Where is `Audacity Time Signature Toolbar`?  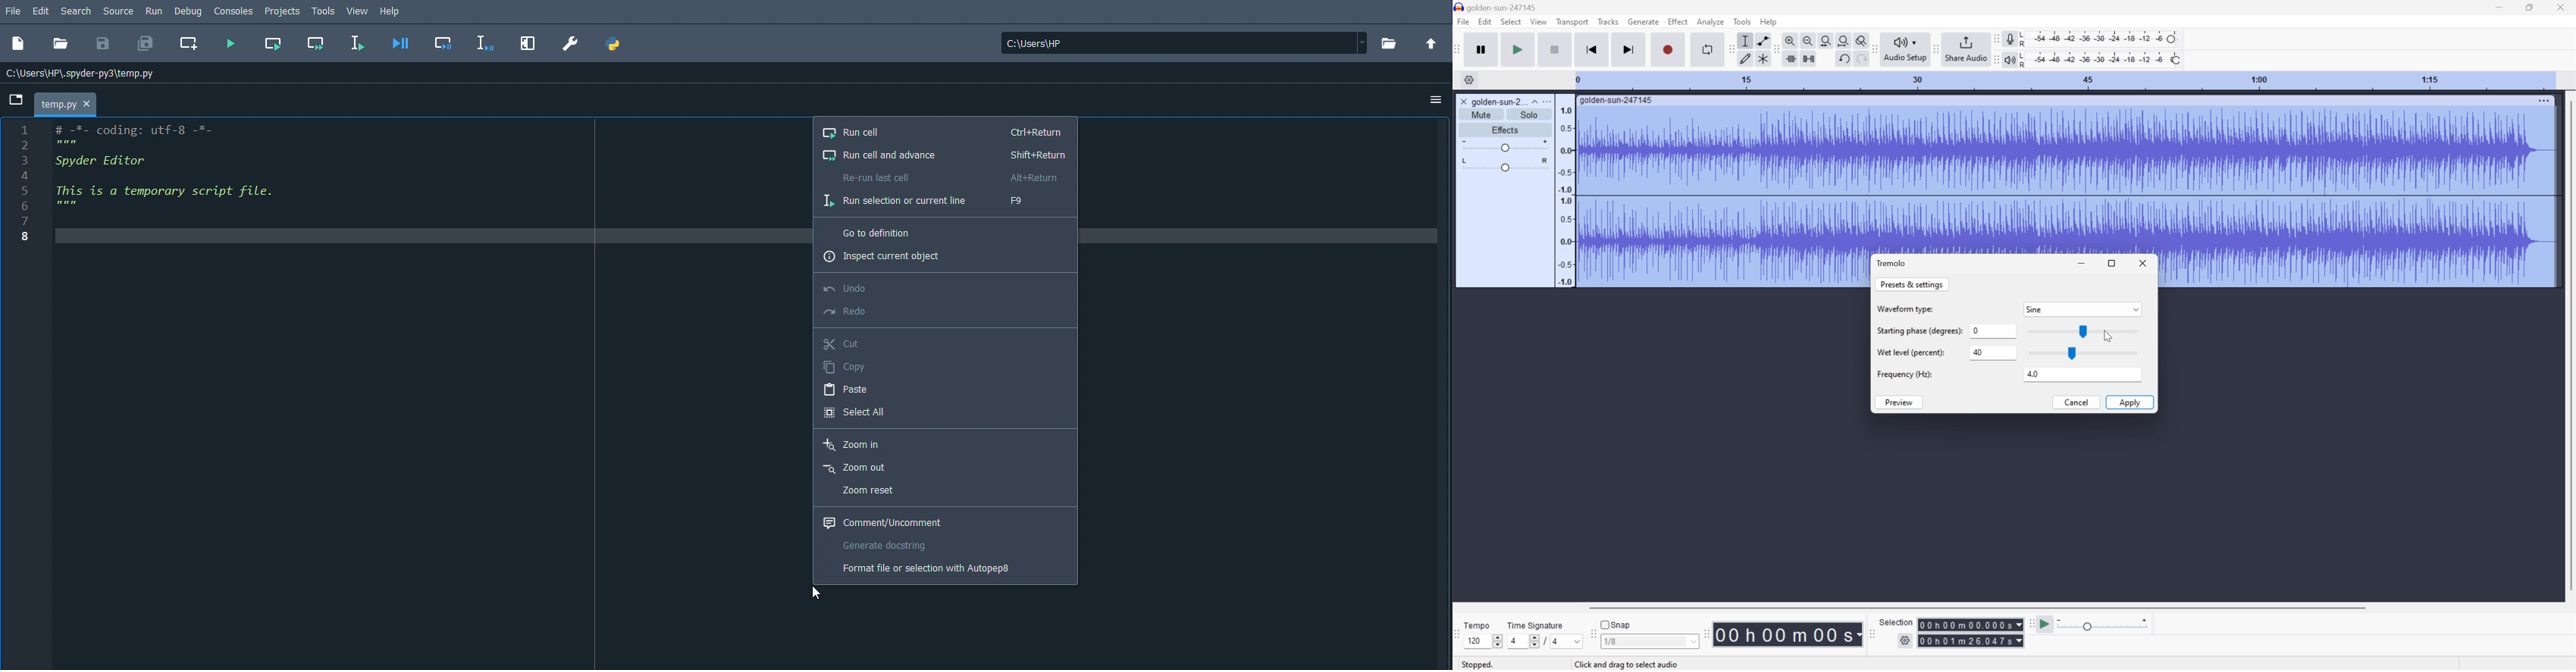 Audacity Time Signature Toolbar is located at coordinates (1460, 636).